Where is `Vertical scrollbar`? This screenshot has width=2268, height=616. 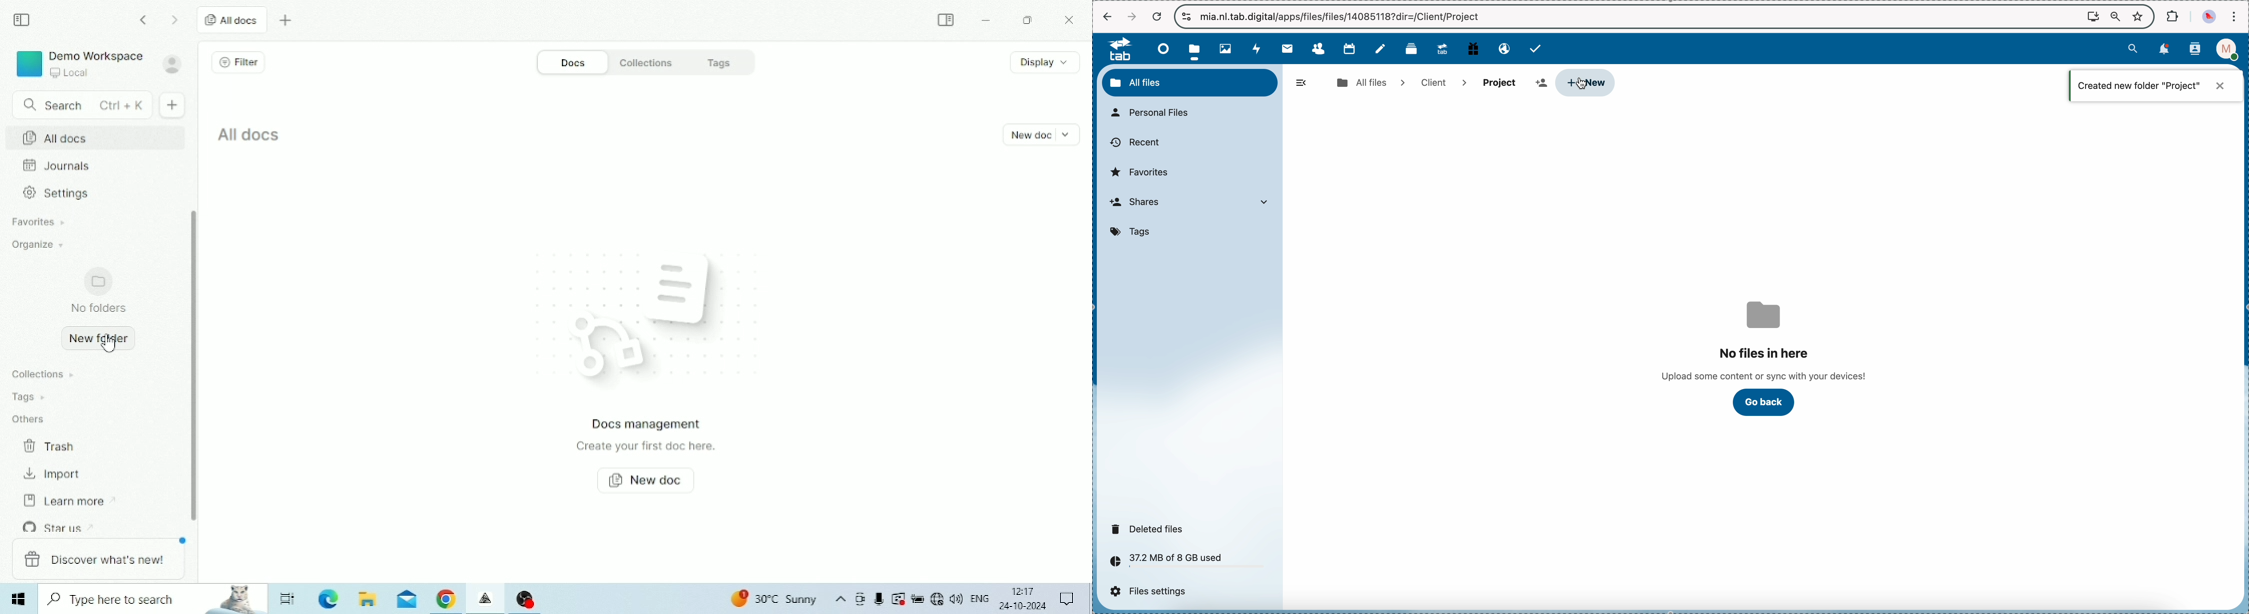 Vertical scrollbar is located at coordinates (195, 367).